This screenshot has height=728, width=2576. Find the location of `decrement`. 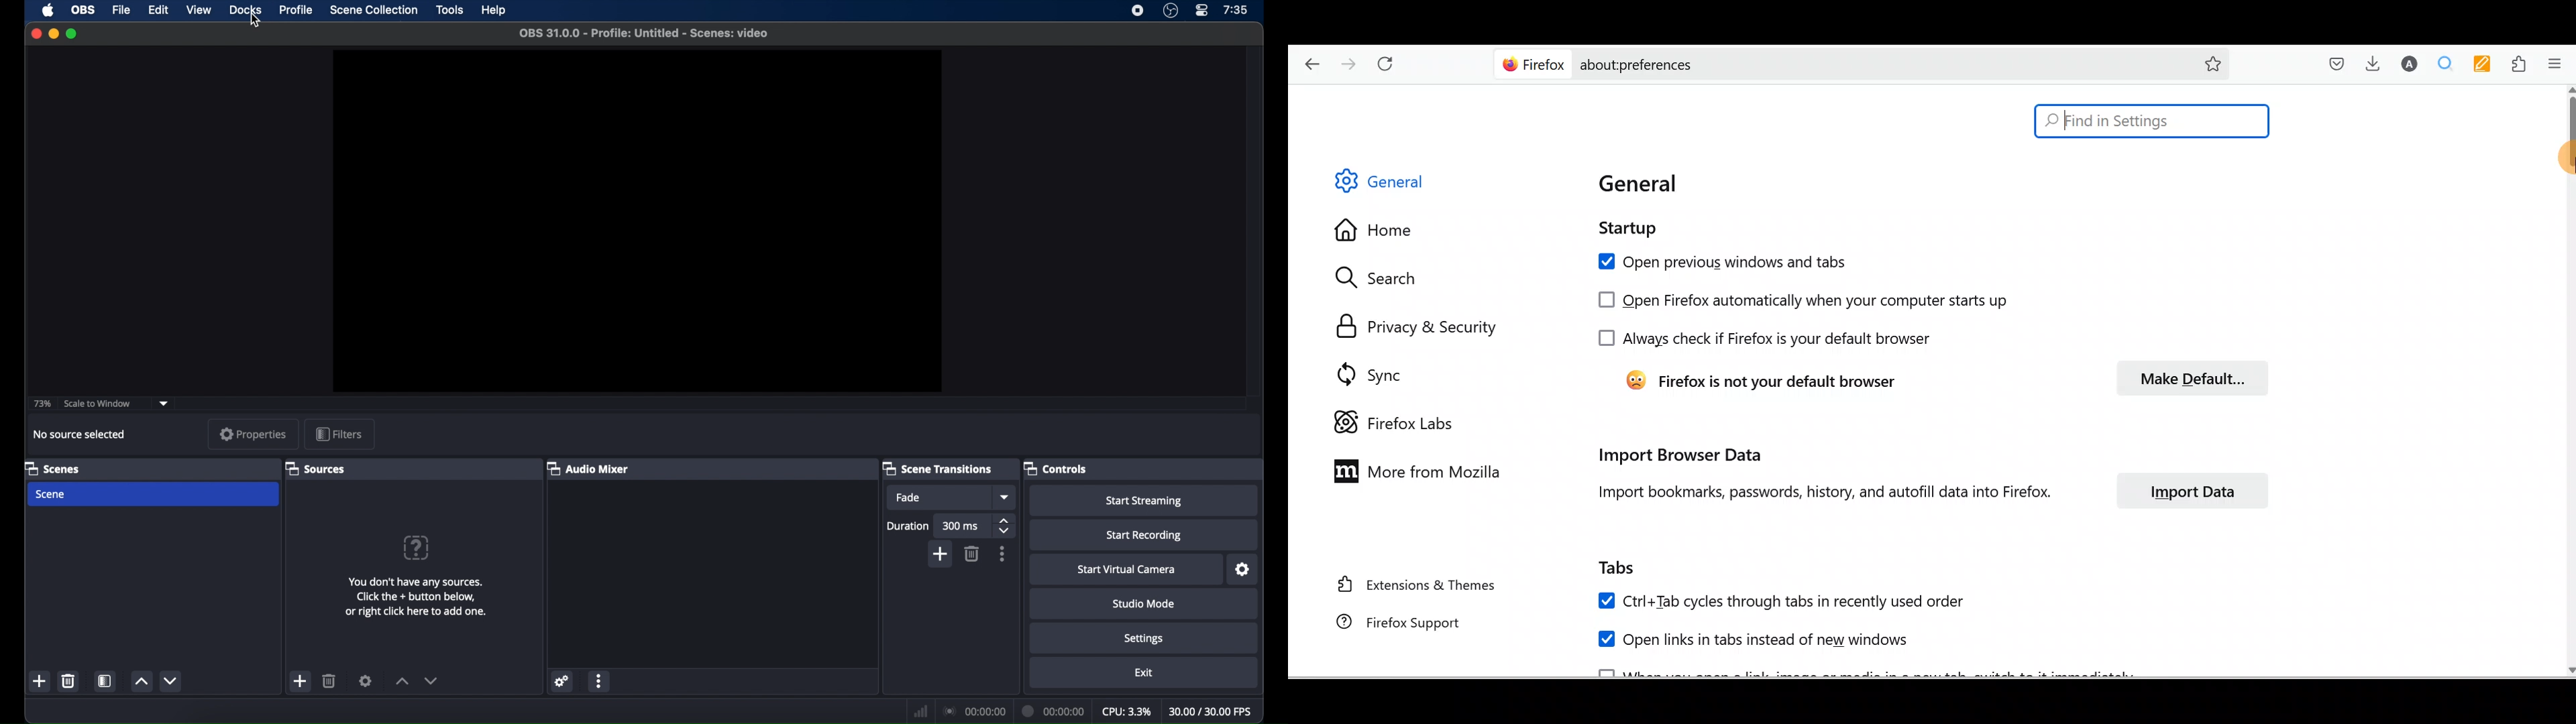

decrement is located at coordinates (433, 681).